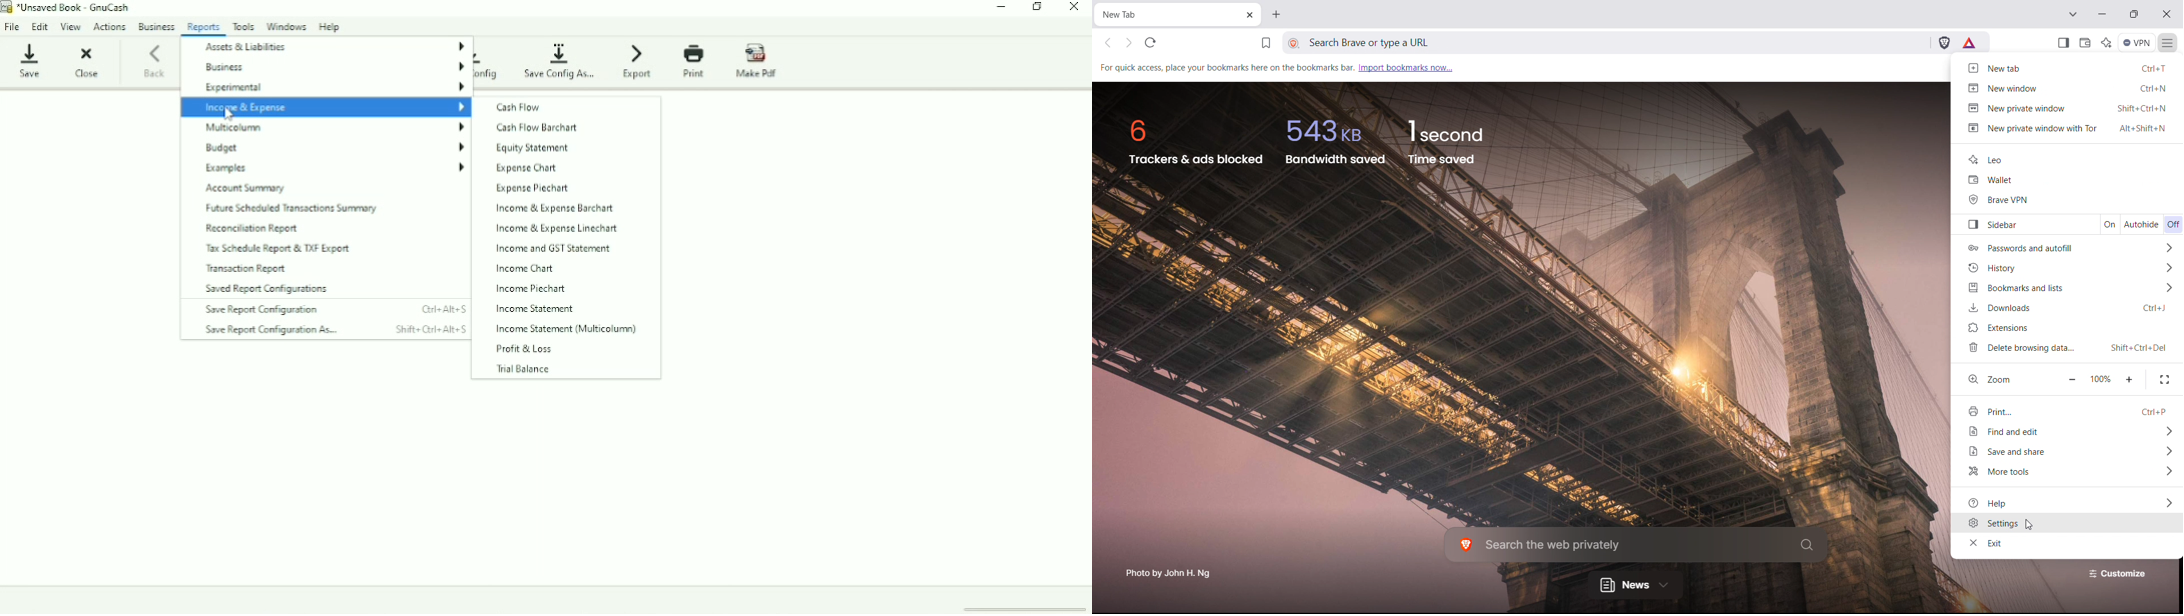  Describe the element at coordinates (2066, 248) in the screenshot. I see `passwords and autofill` at that location.